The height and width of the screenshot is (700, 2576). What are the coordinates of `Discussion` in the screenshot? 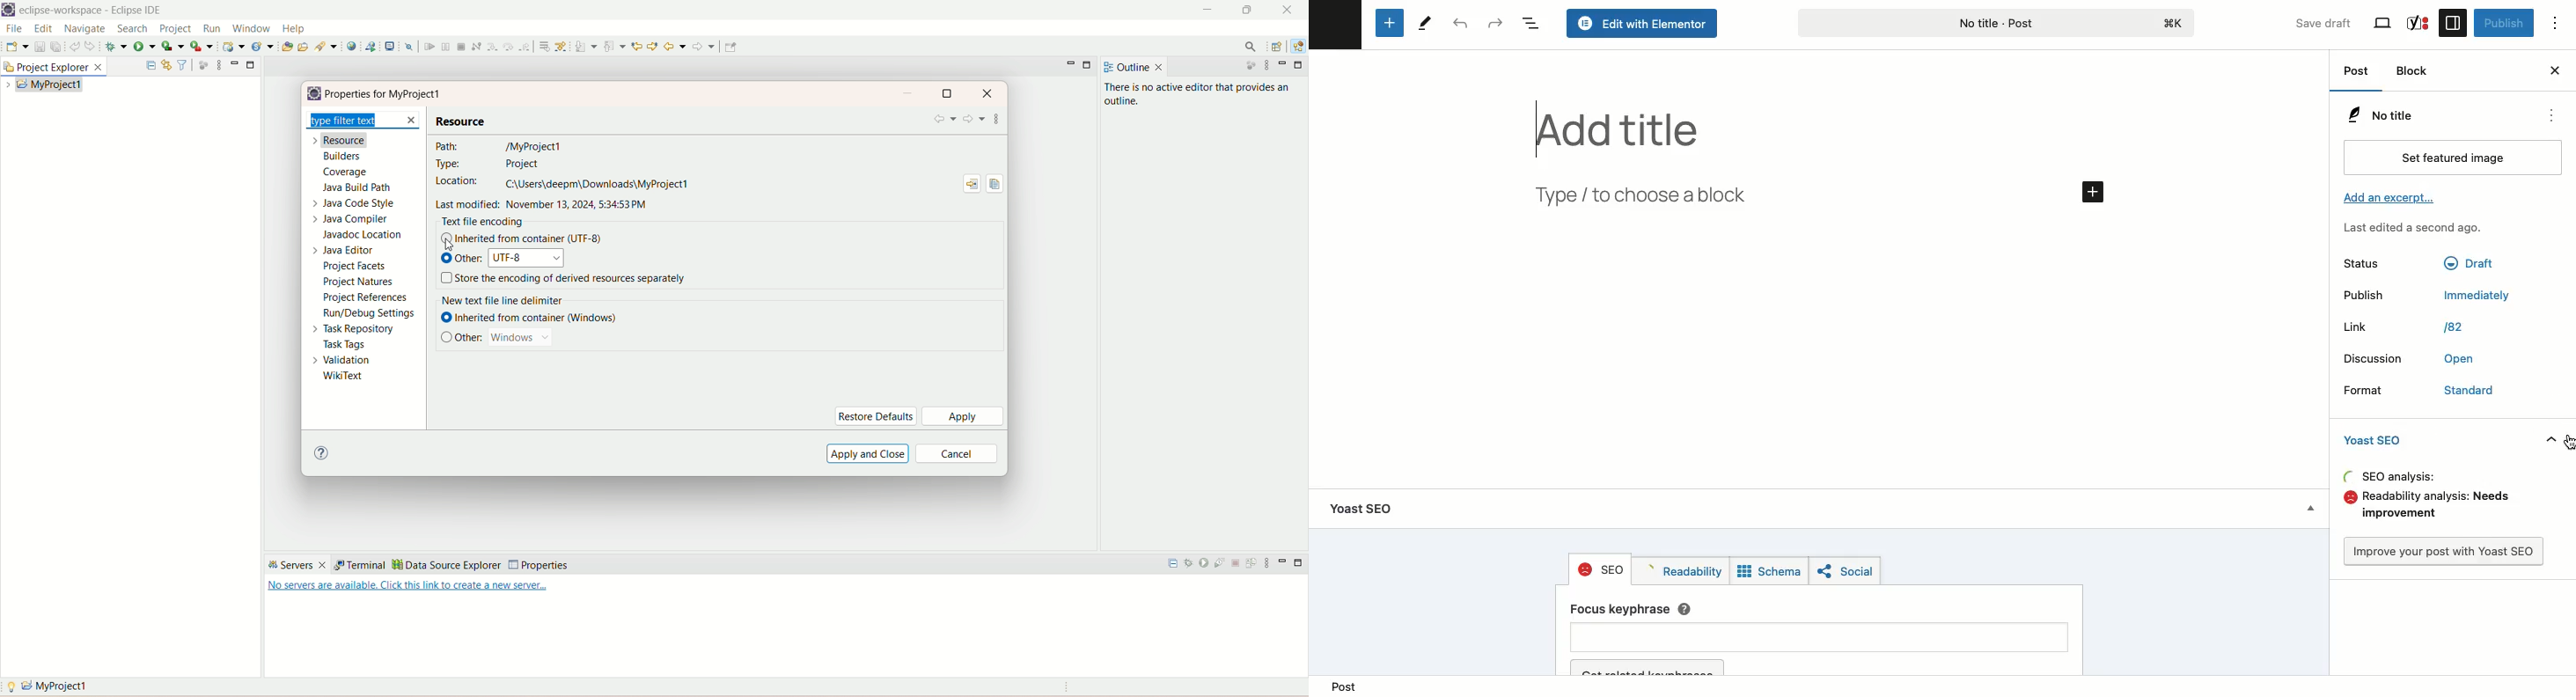 It's located at (2374, 356).